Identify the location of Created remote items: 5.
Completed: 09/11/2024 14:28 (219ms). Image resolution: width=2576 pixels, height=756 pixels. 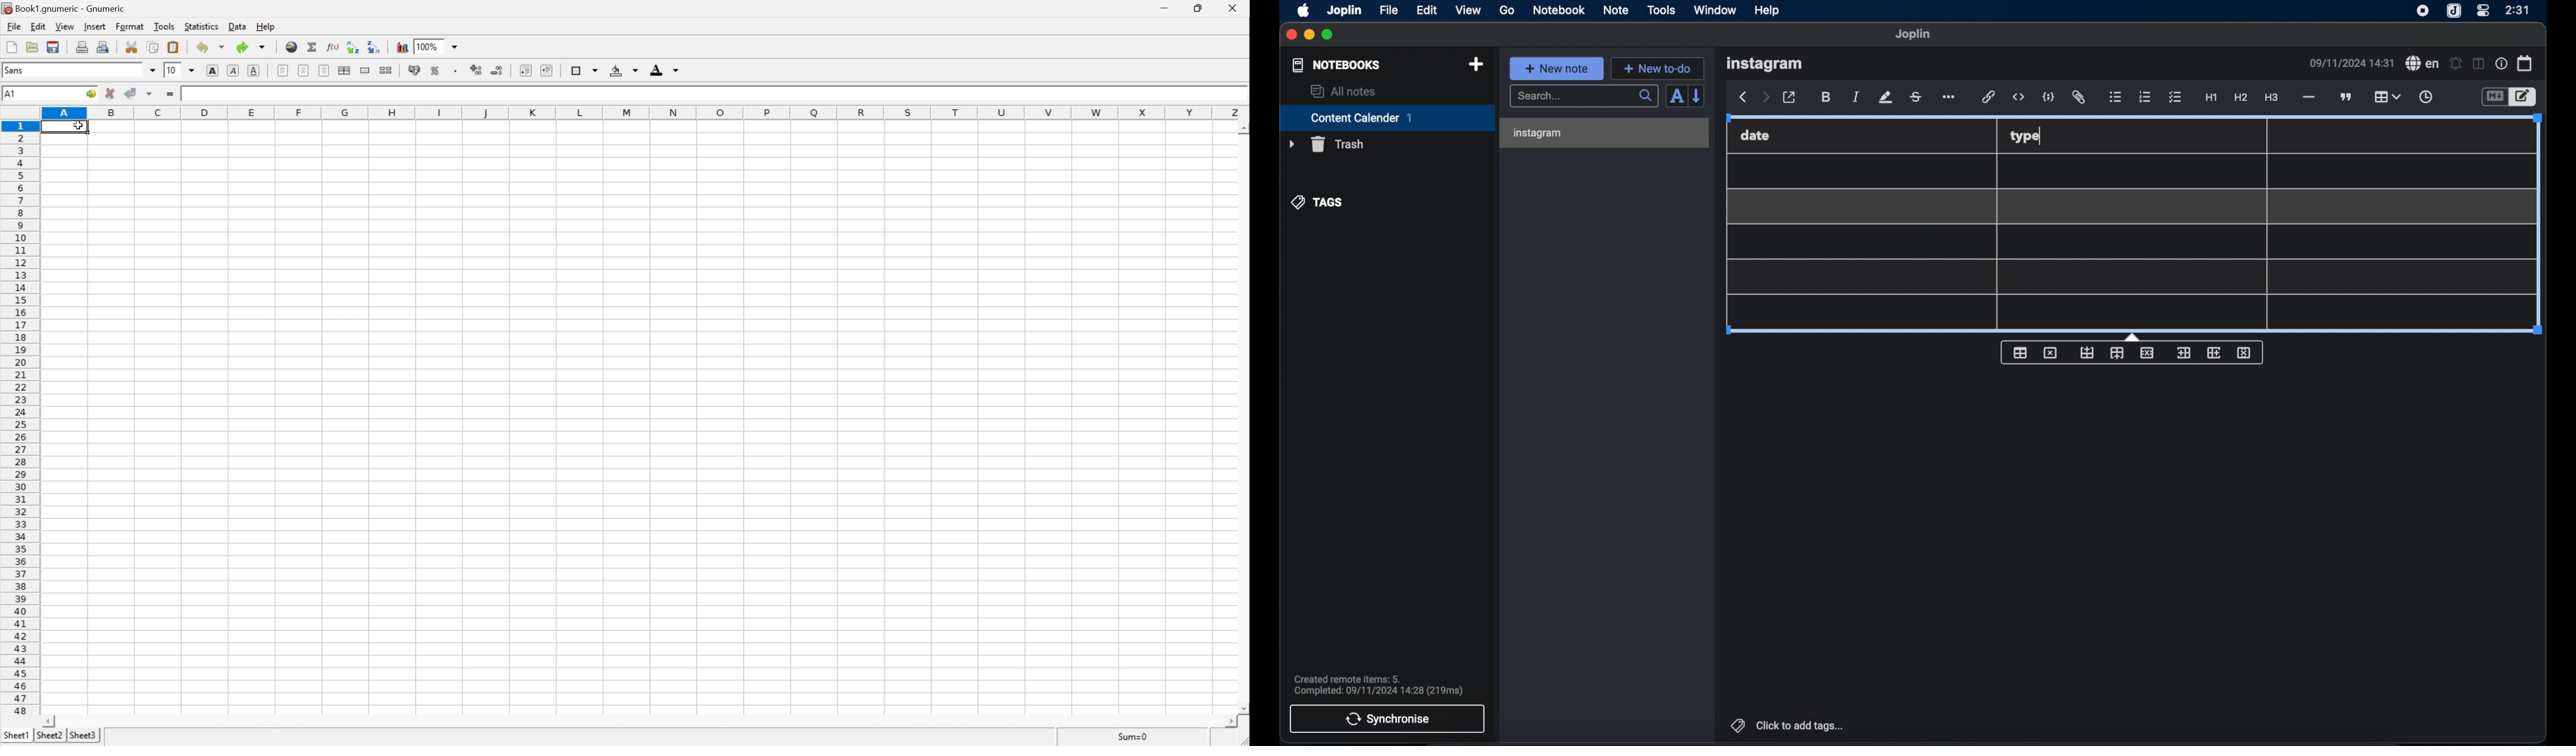
(1375, 682).